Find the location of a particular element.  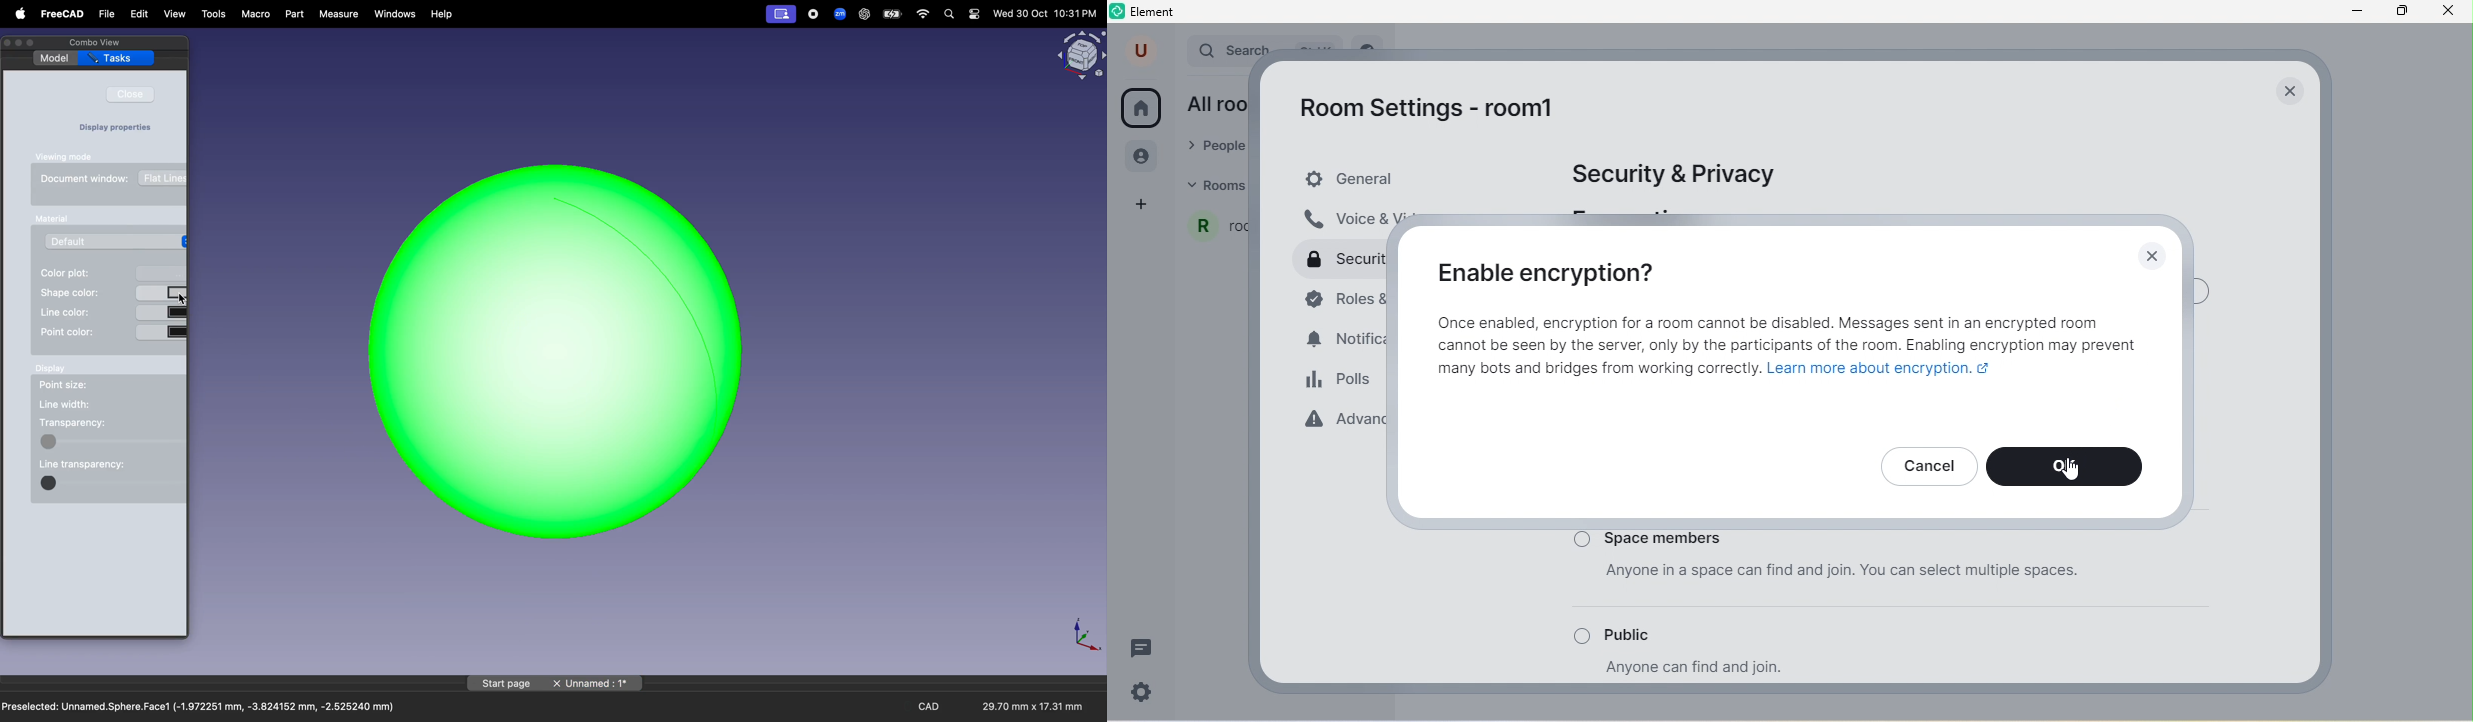

record is located at coordinates (815, 14).